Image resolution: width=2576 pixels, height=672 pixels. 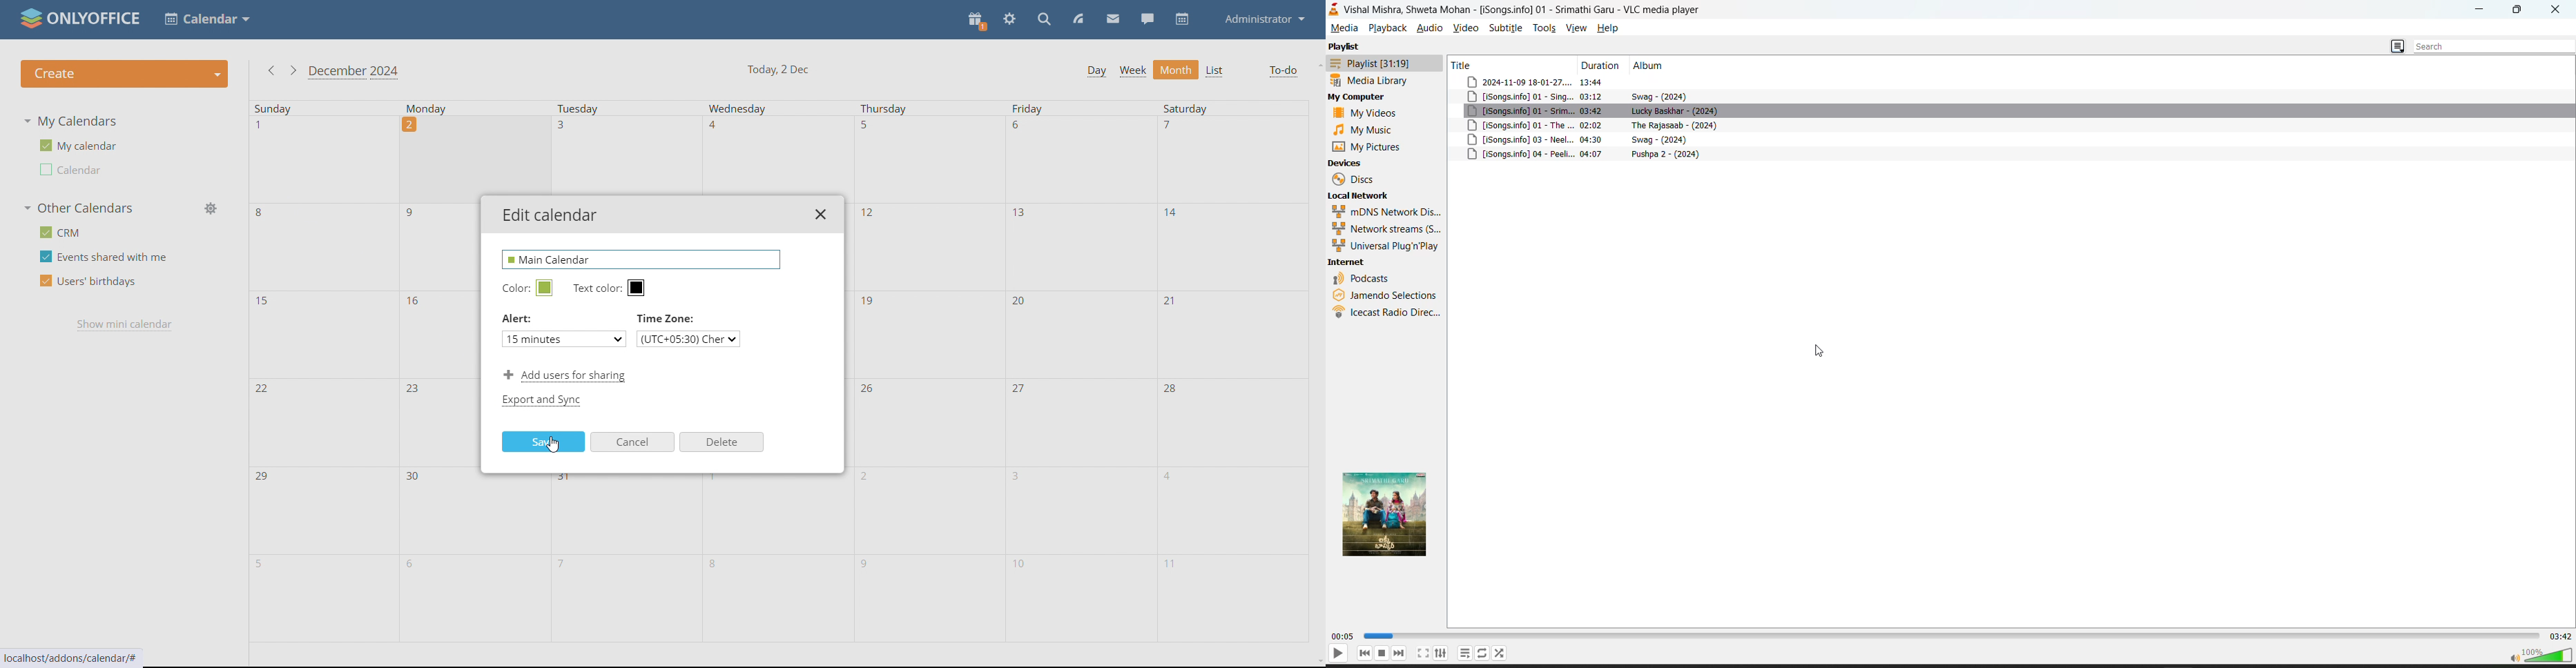 I want to click on select application, so click(x=207, y=19).